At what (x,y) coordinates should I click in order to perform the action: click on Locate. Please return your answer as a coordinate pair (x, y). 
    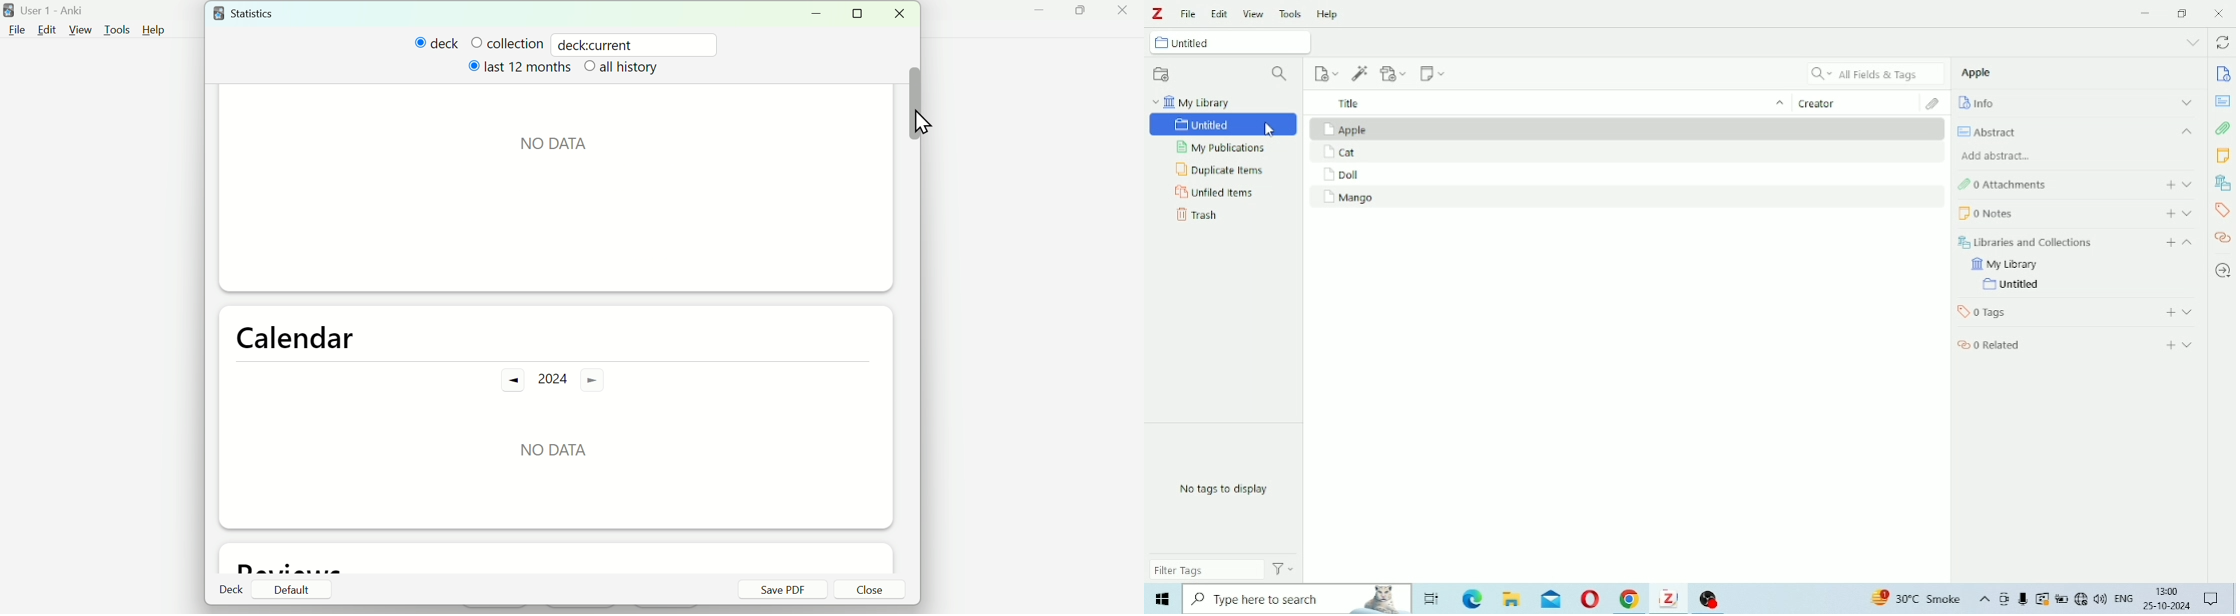
    Looking at the image, I should click on (2223, 271).